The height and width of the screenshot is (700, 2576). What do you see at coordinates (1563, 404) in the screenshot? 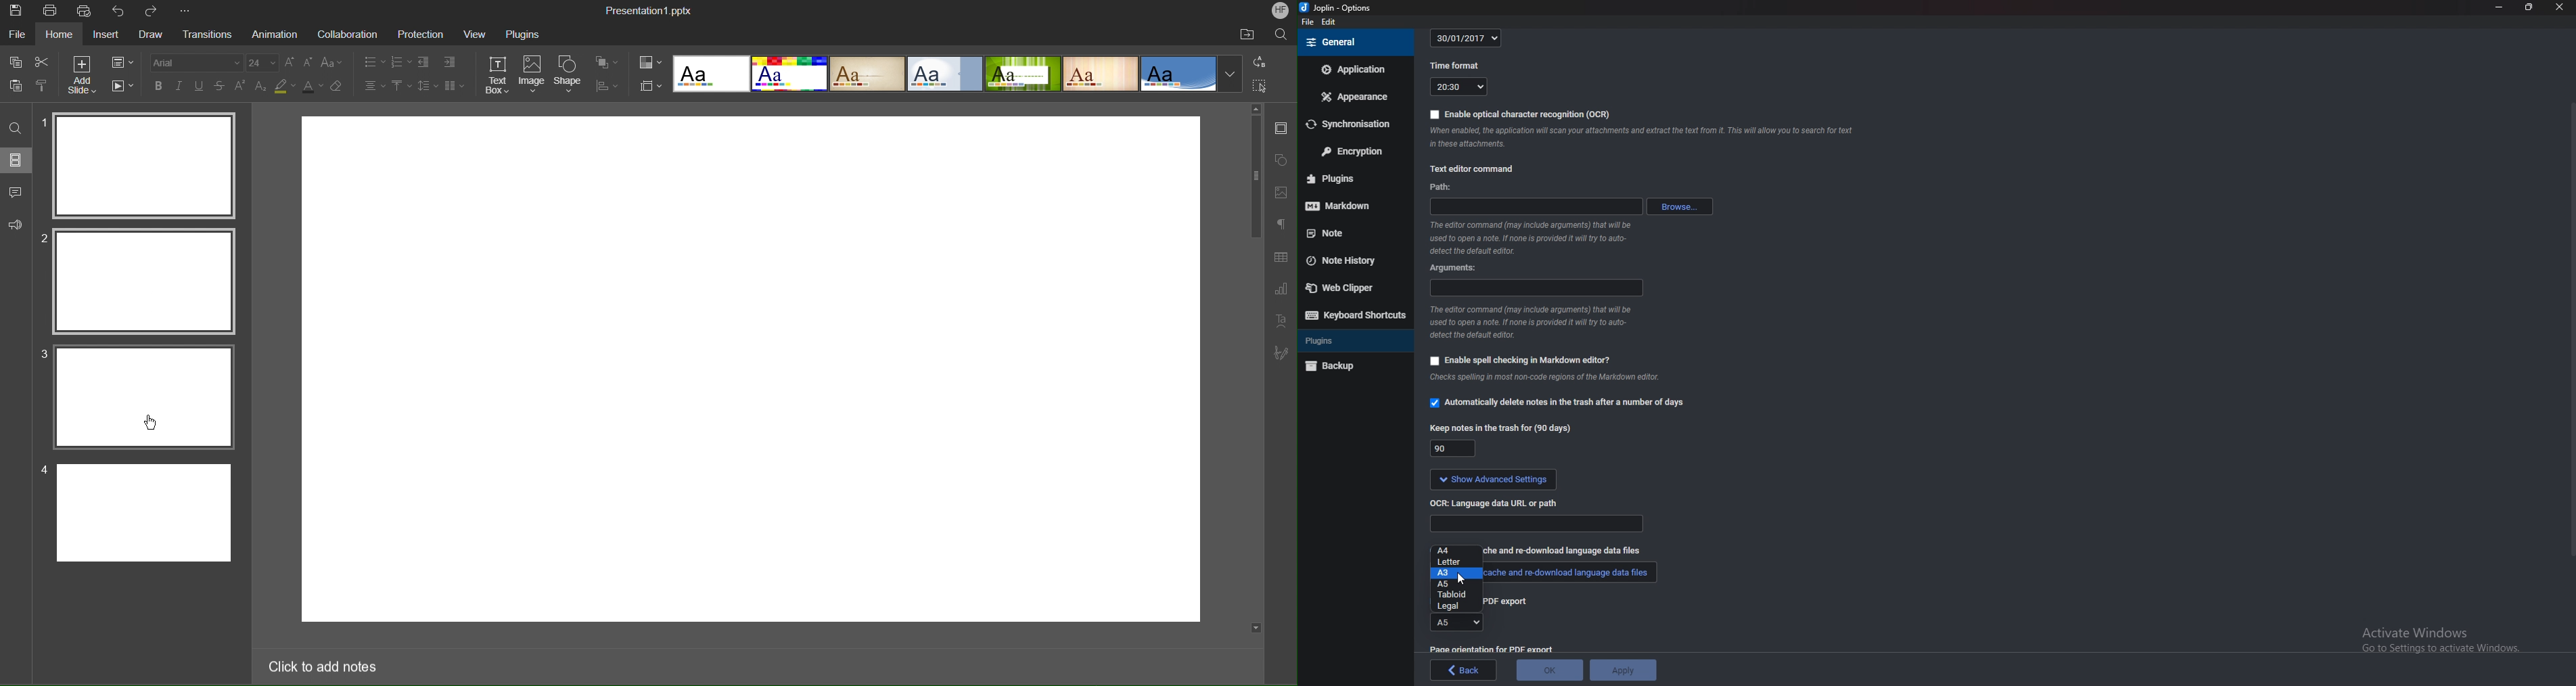
I see `Automatically delete notes` at bounding box center [1563, 404].